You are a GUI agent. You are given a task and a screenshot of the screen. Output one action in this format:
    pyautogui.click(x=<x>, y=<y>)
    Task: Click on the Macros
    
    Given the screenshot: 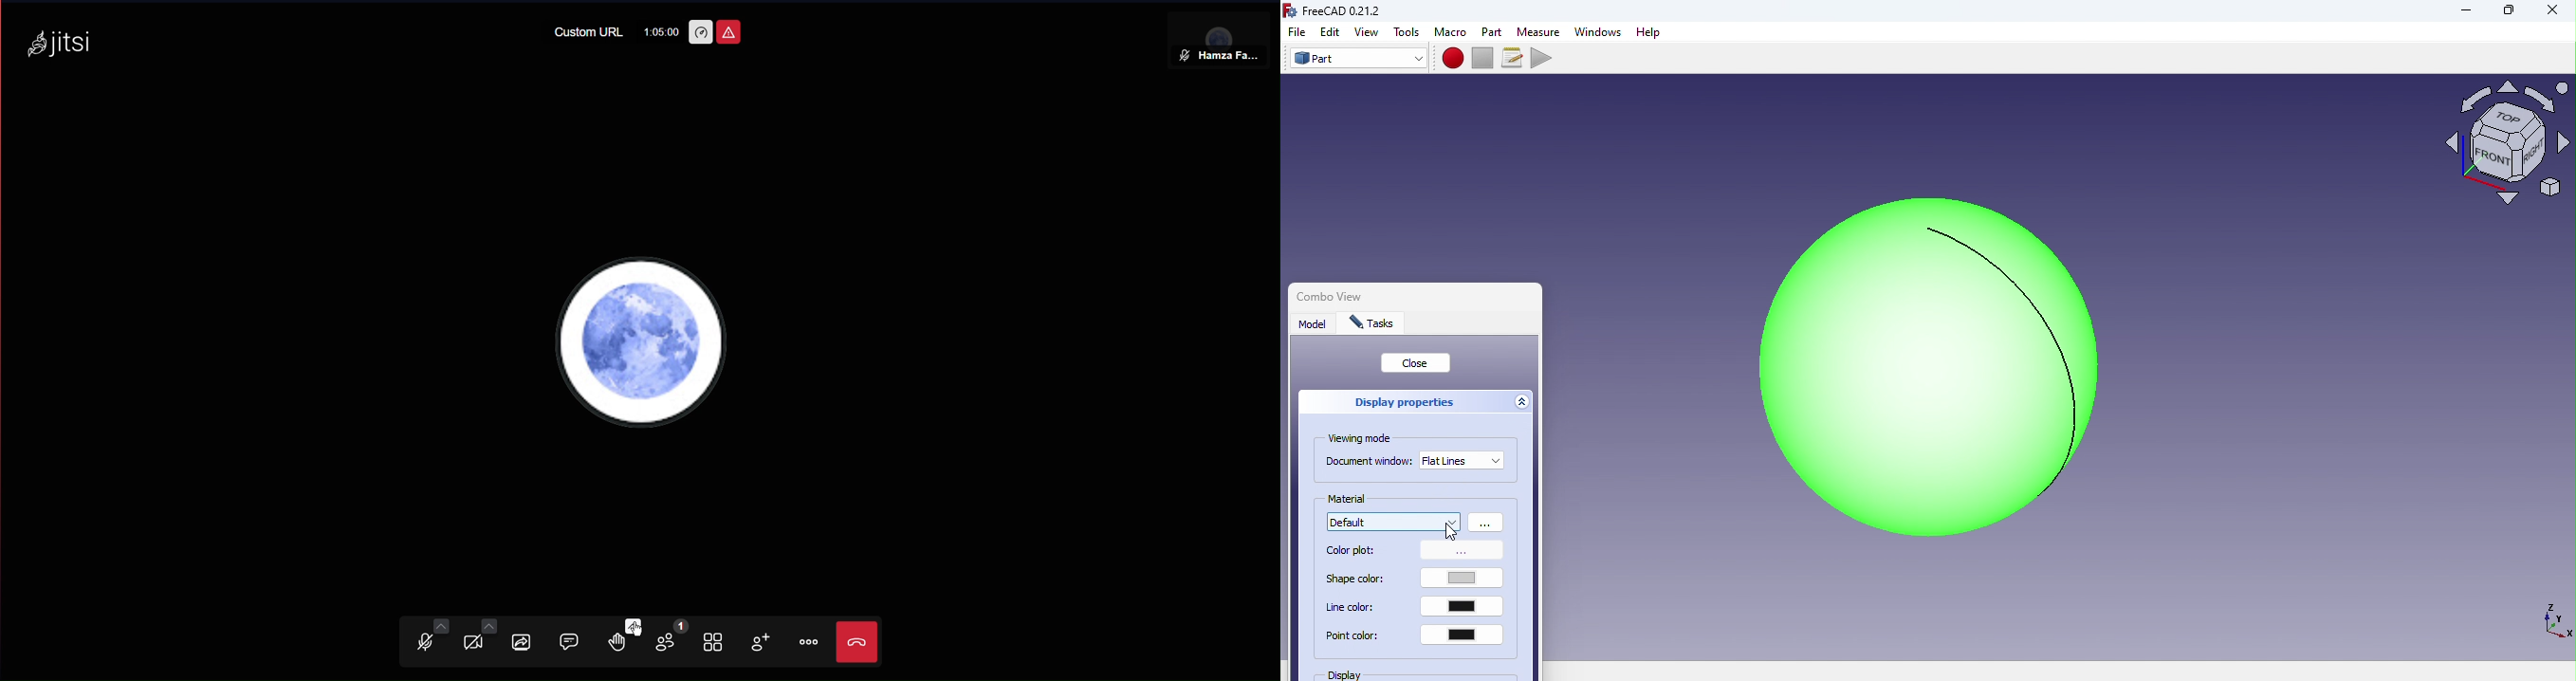 What is the action you would take?
    pyautogui.click(x=1515, y=58)
    